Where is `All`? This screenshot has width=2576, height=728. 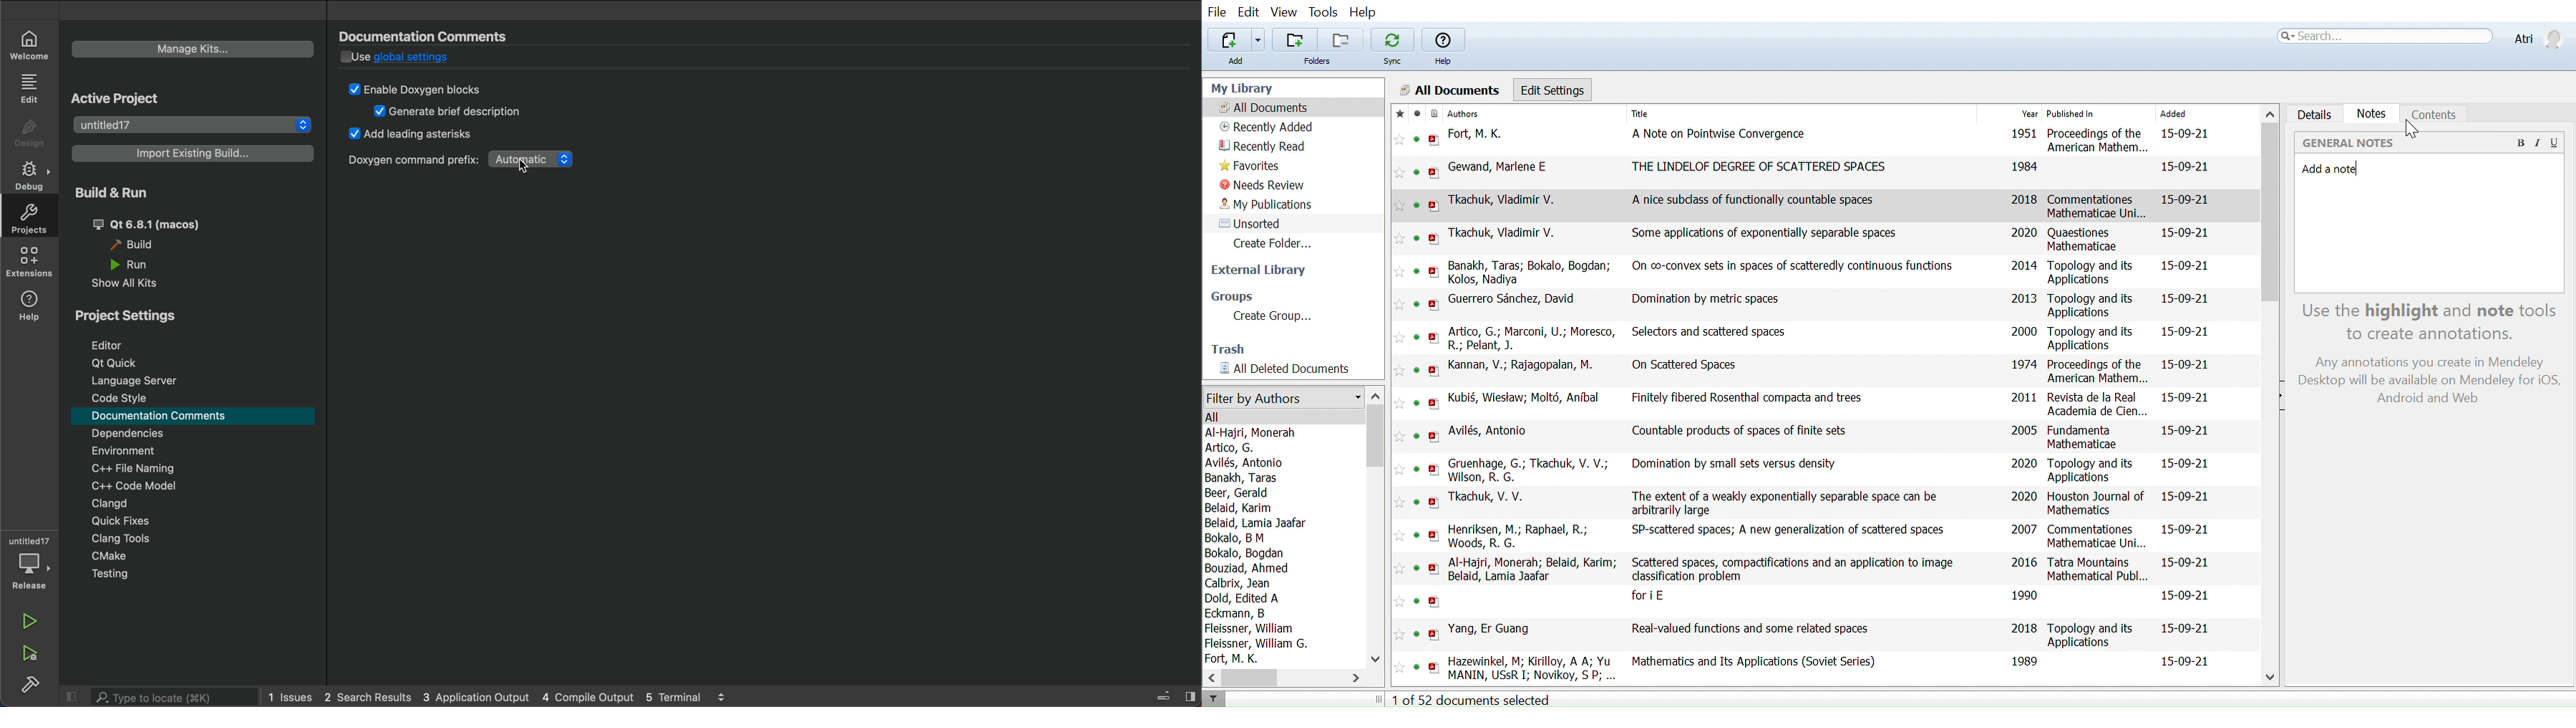 All is located at coordinates (1215, 418).